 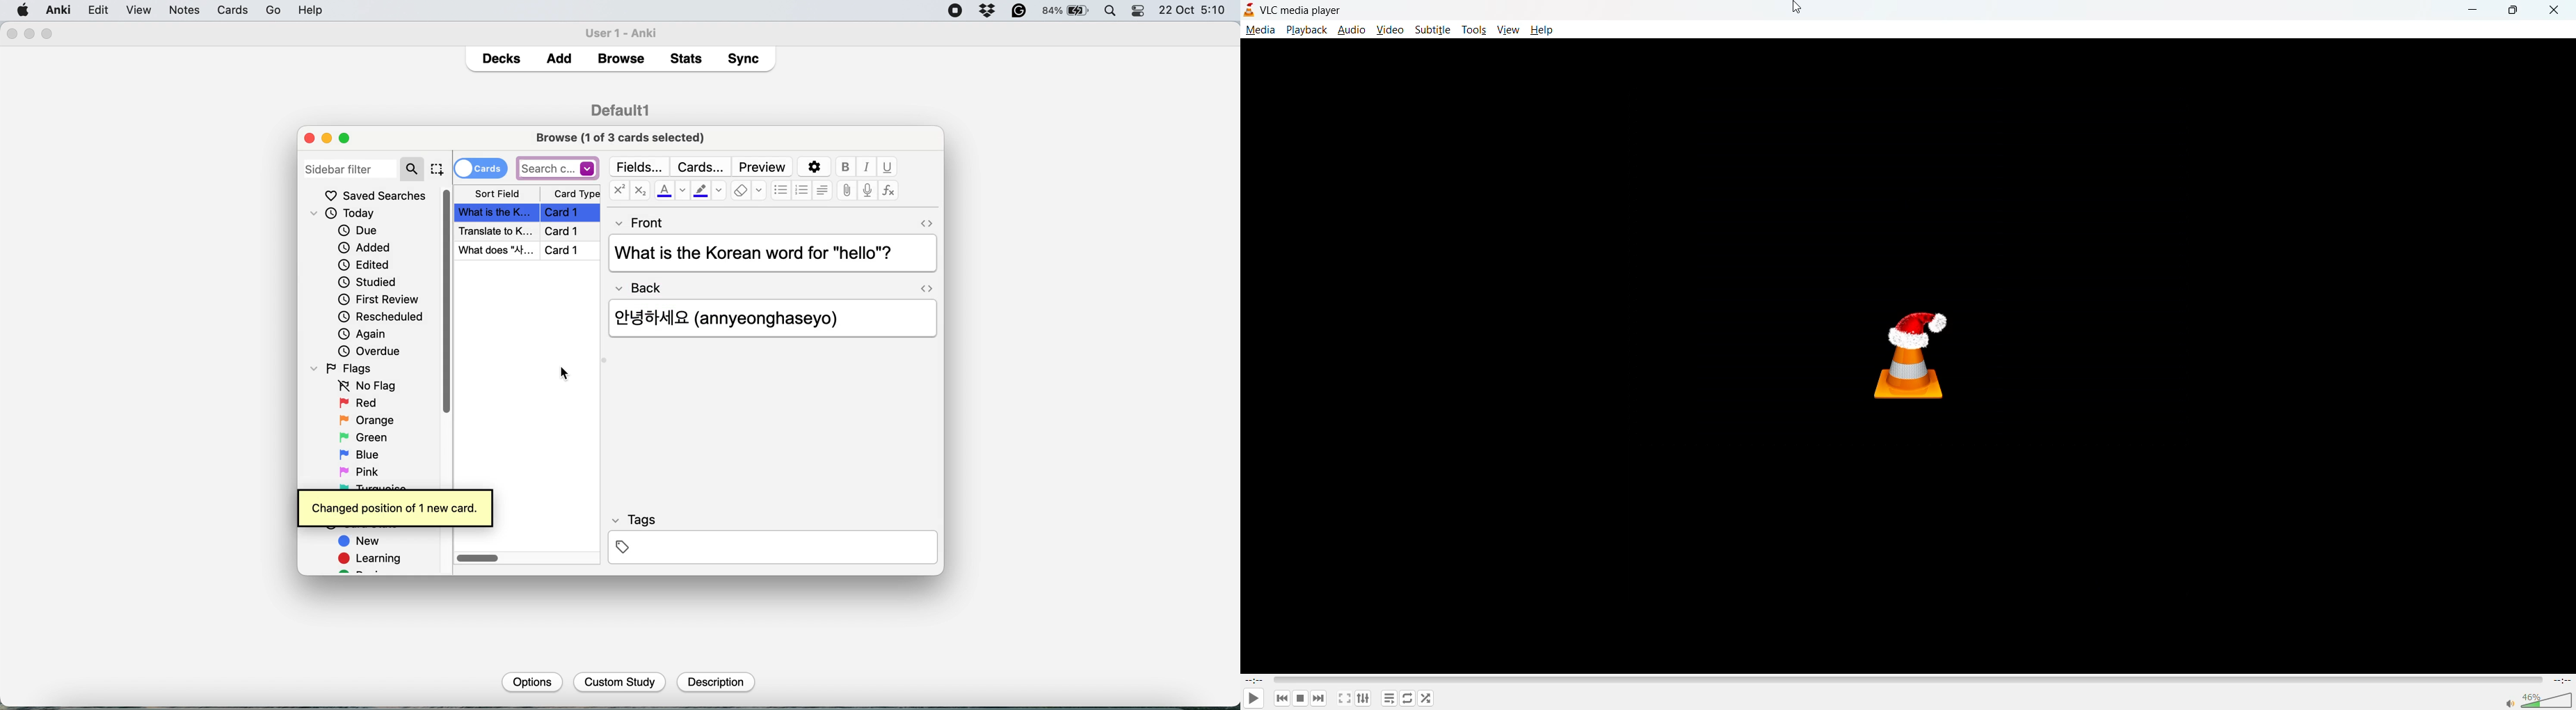 What do you see at coordinates (627, 31) in the screenshot?
I see `user 1 - Anki` at bounding box center [627, 31].